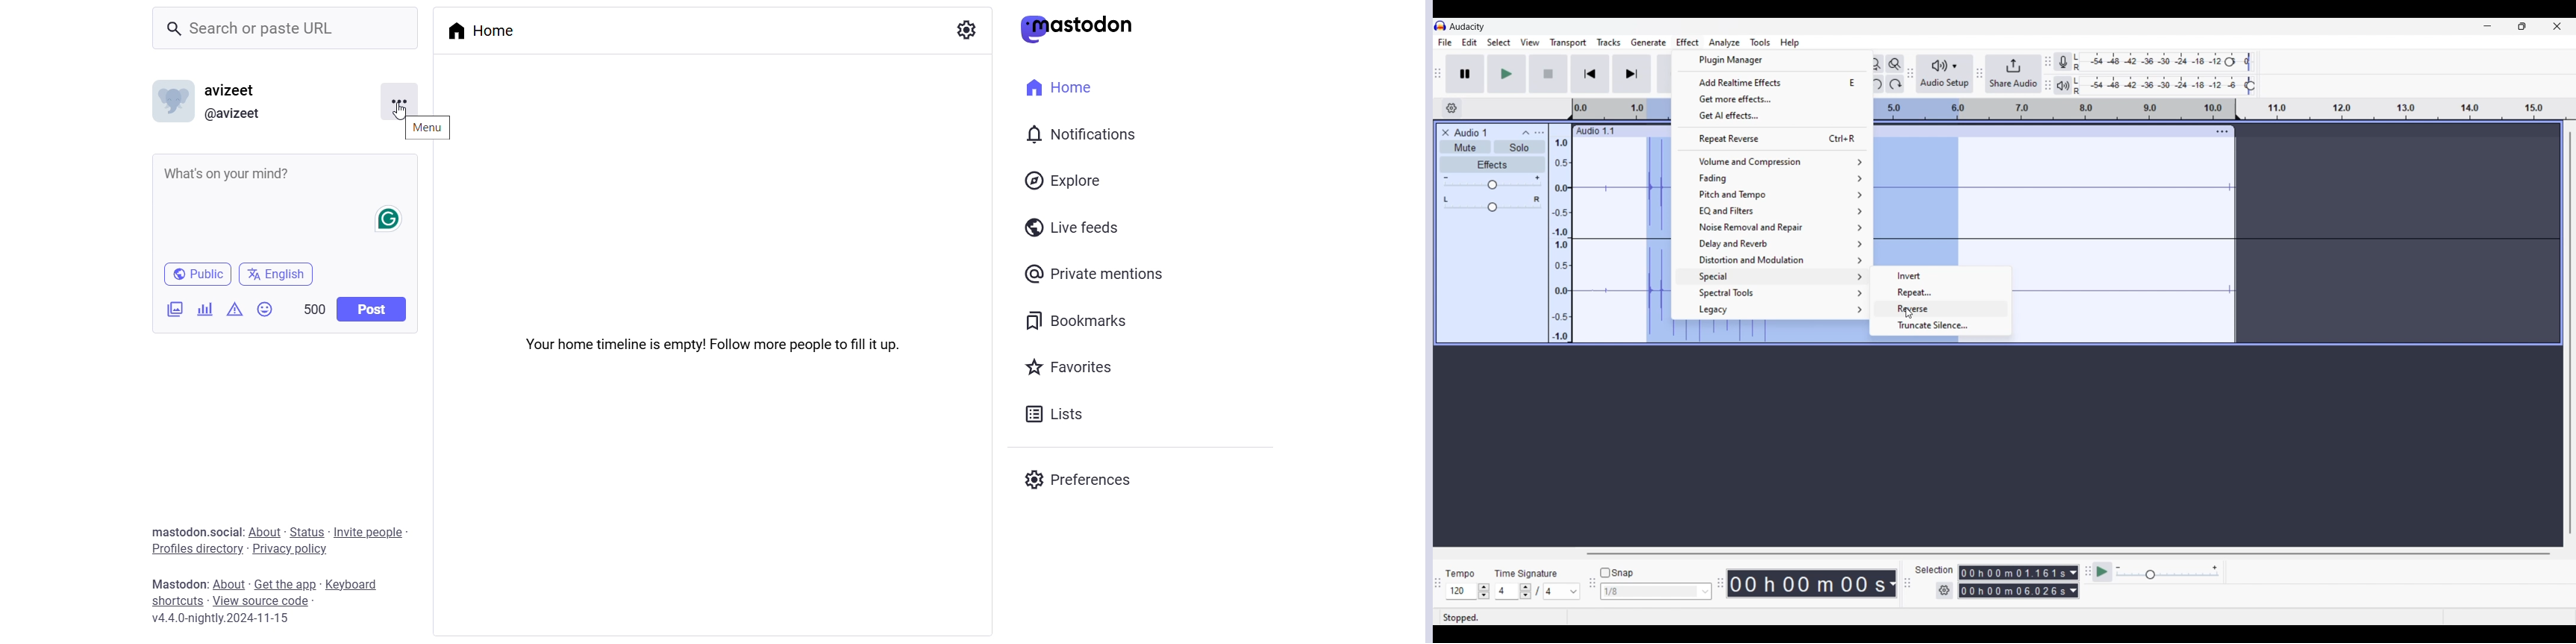 Image resolution: width=2576 pixels, height=644 pixels. Describe the element at coordinates (315, 308) in the screenshot. I see `500` at that location.